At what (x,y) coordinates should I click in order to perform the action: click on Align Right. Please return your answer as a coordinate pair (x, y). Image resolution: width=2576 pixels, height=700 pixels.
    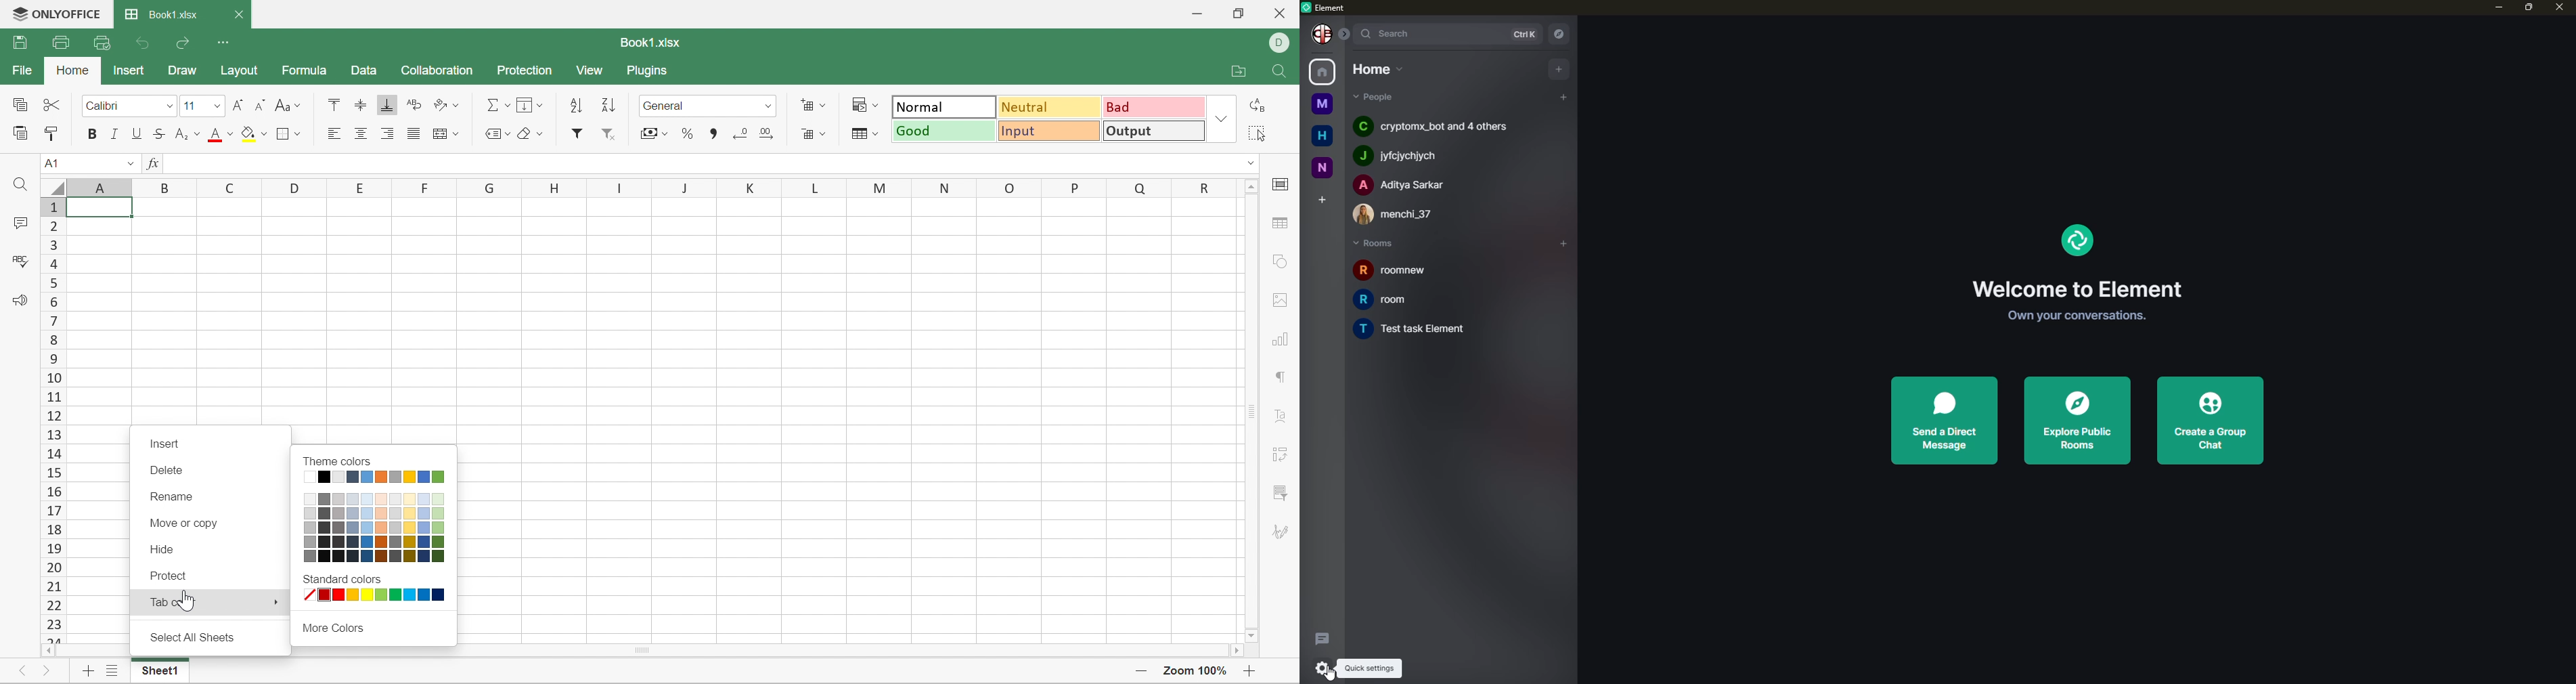
    Looking at the image, I should click on (386, 134).